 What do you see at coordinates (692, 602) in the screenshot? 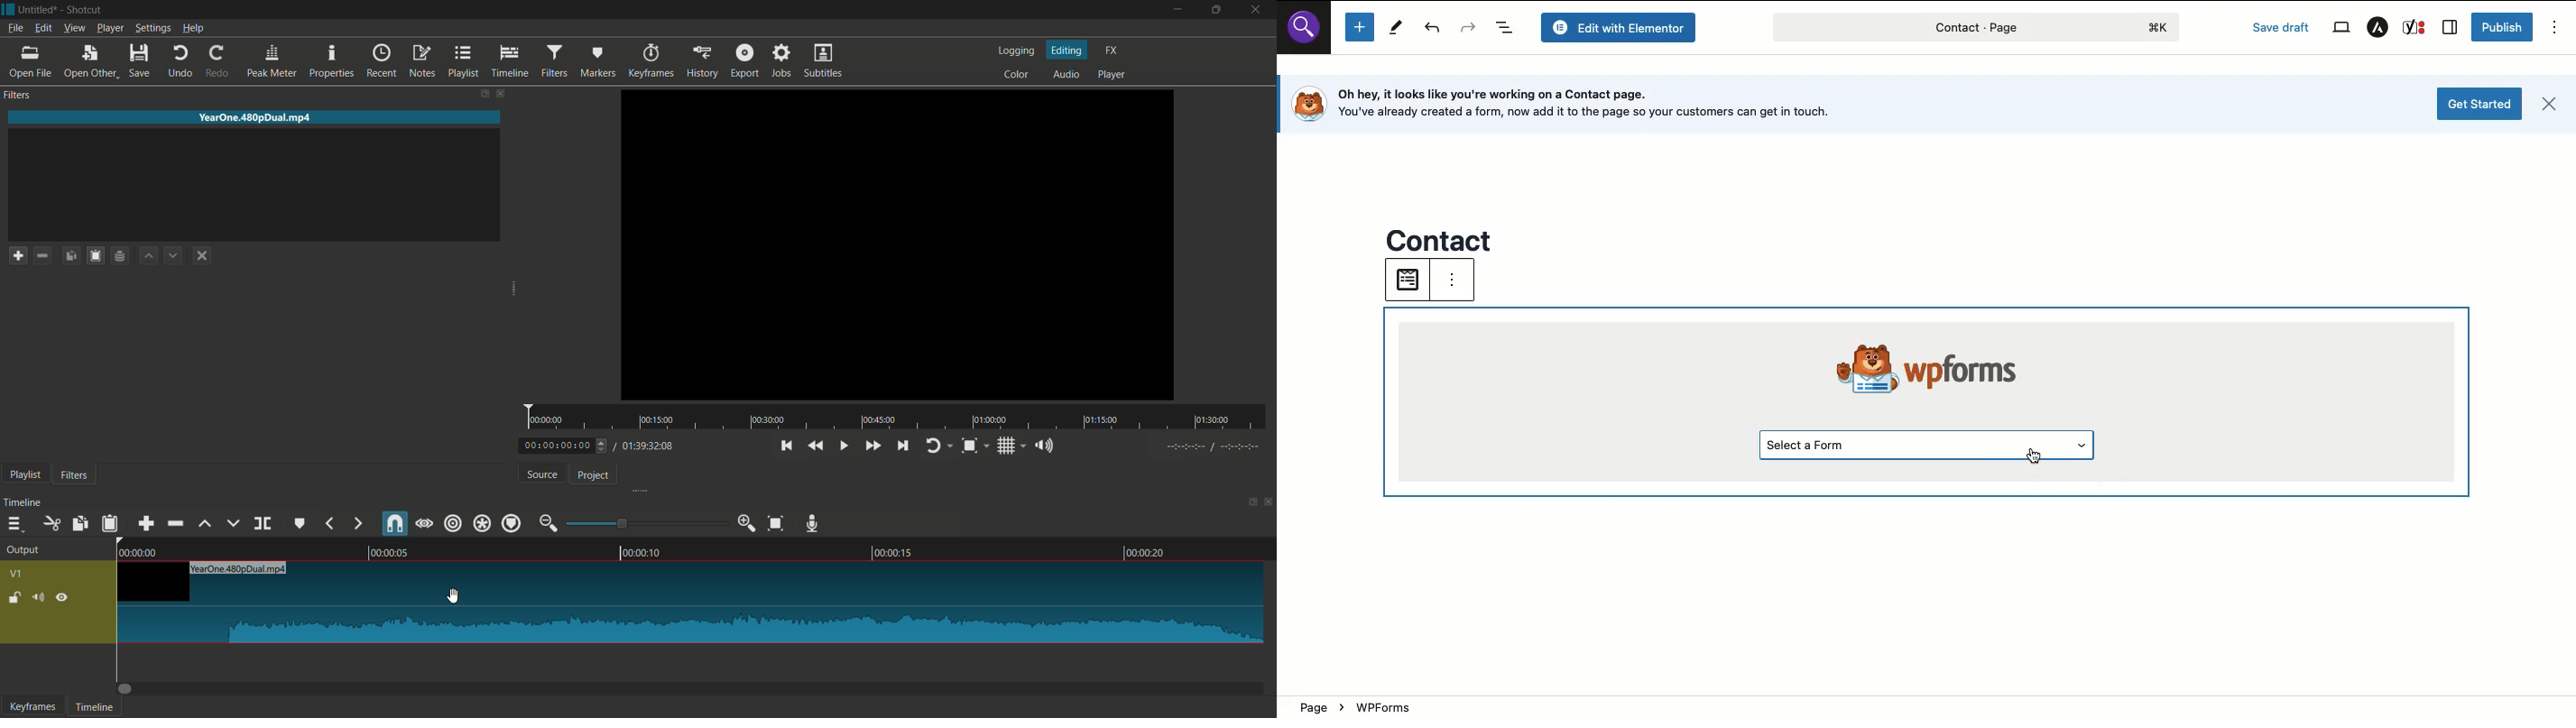
I see `Track` at bounding box center [692, 602].